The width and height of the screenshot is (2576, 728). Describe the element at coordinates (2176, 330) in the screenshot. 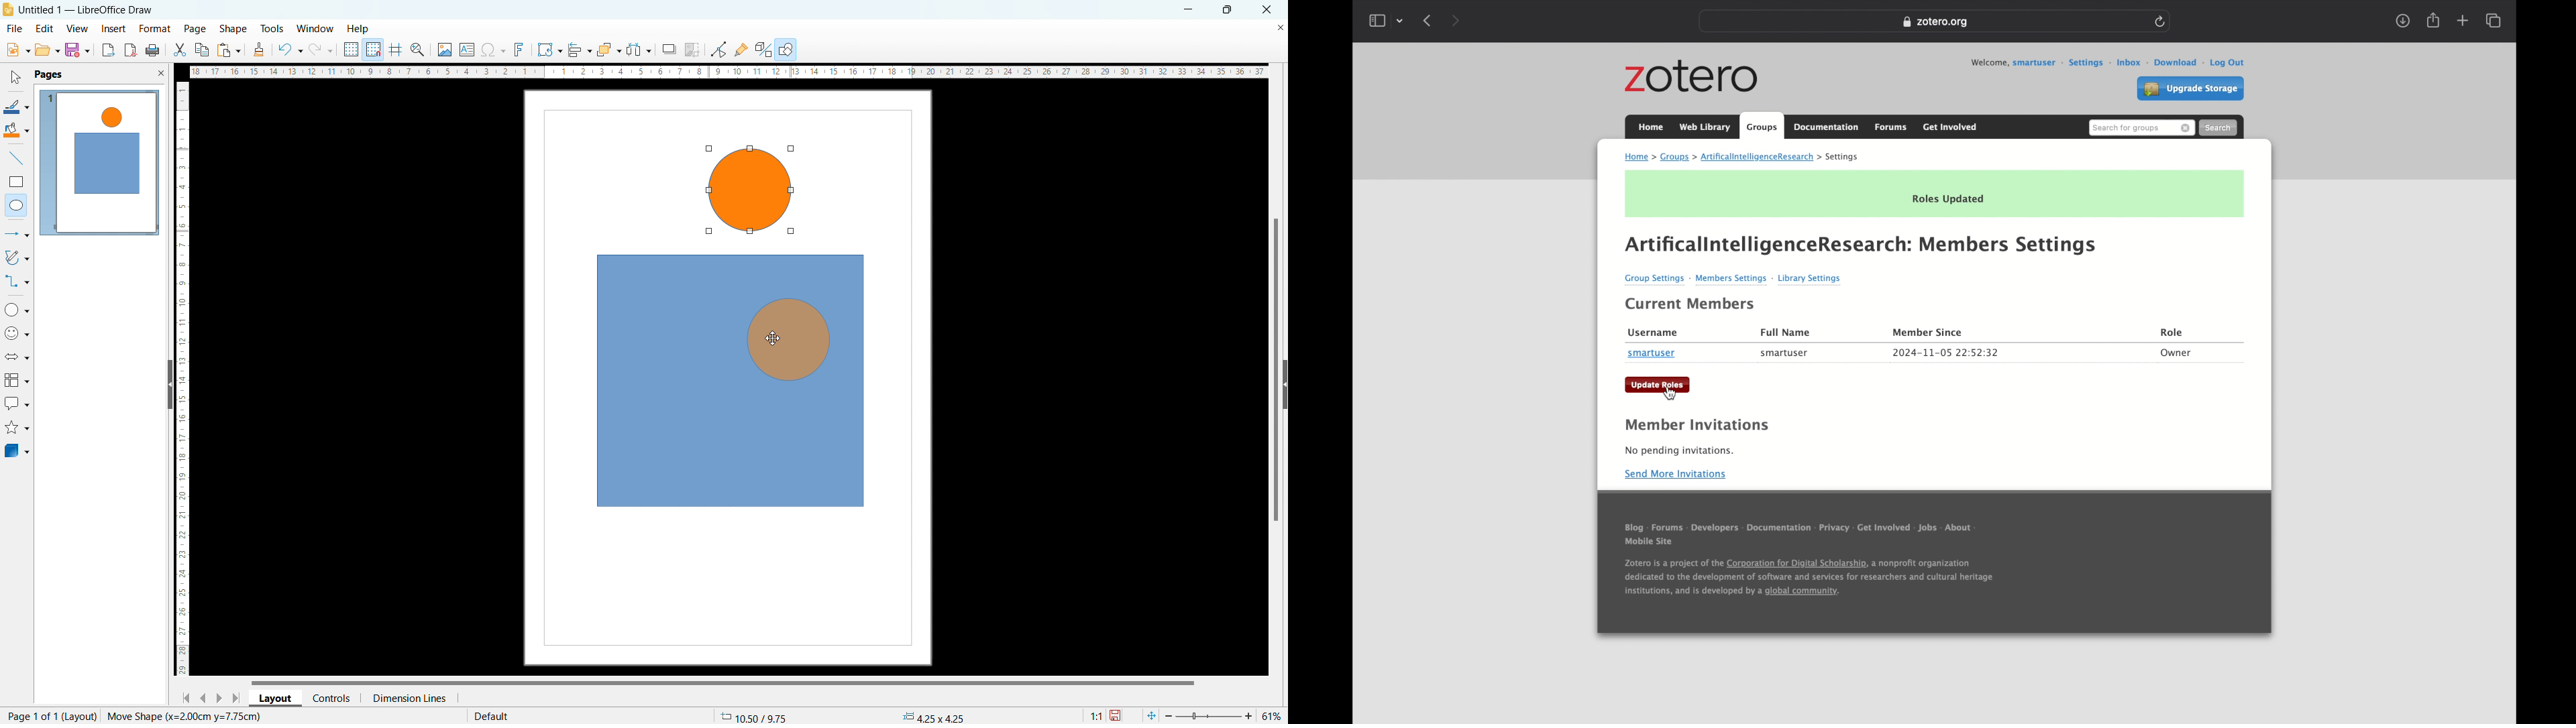

I see `Role` at that location.